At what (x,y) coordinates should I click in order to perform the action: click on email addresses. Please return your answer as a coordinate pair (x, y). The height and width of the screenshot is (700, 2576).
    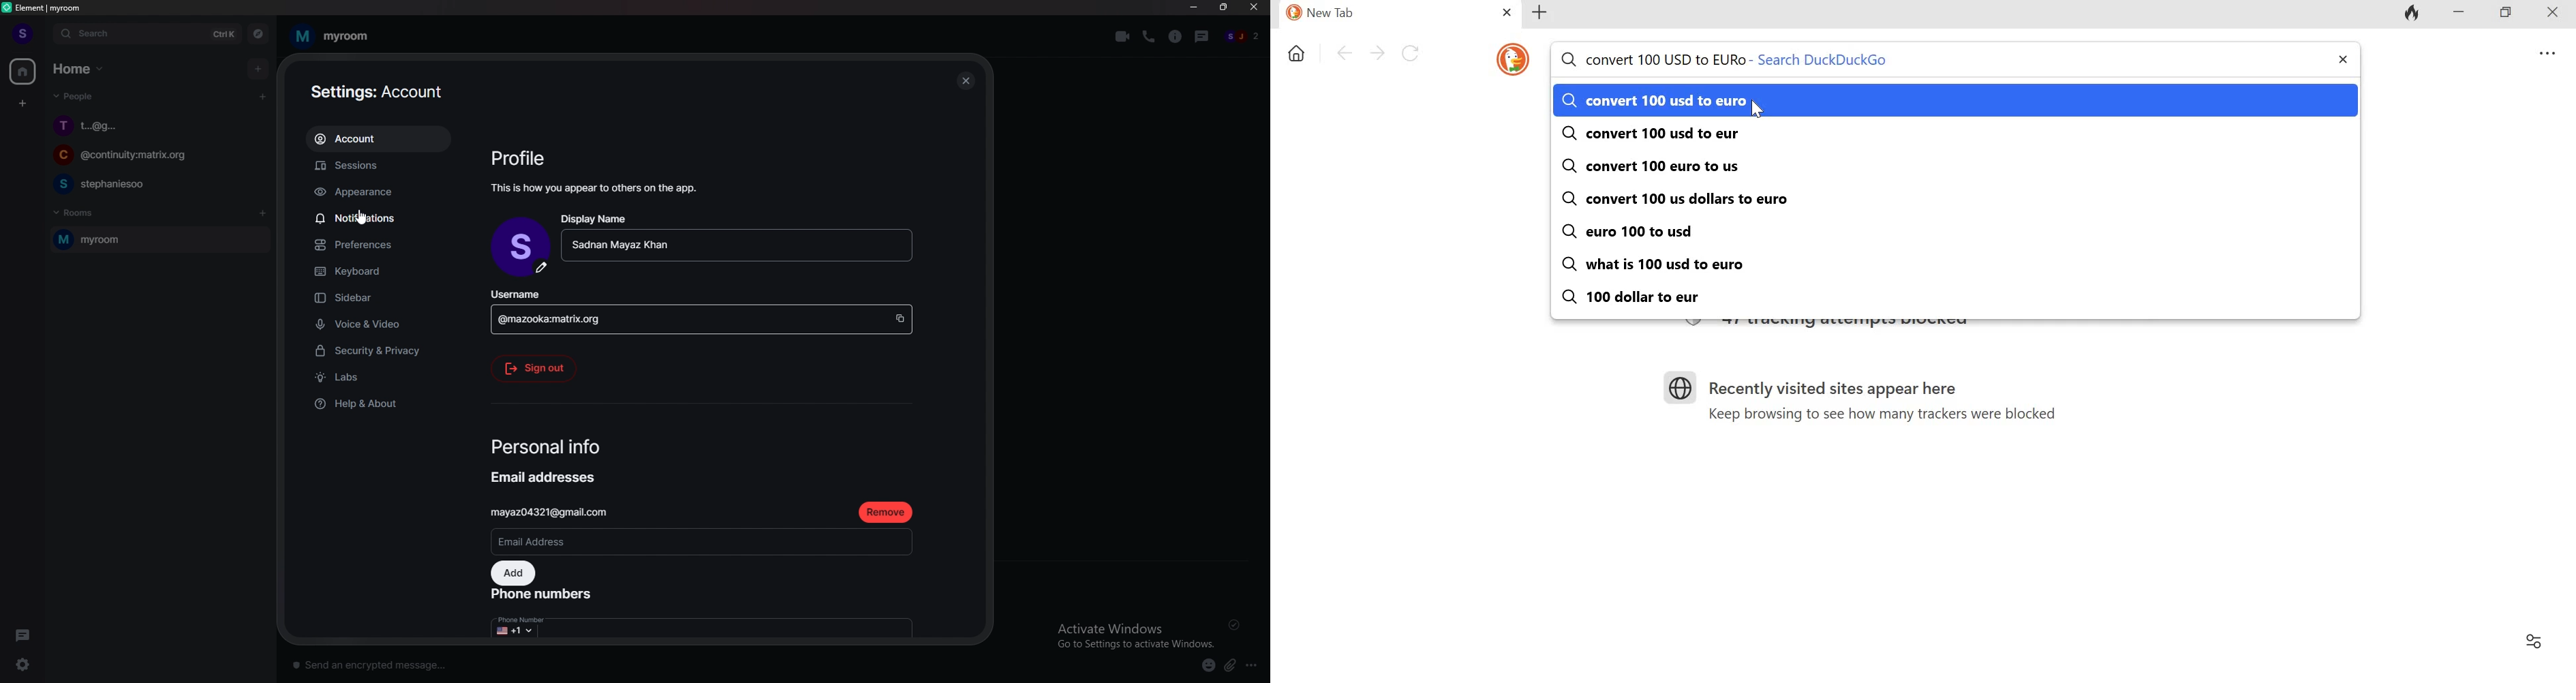
    Looking at the image, I should click on (548, 477).